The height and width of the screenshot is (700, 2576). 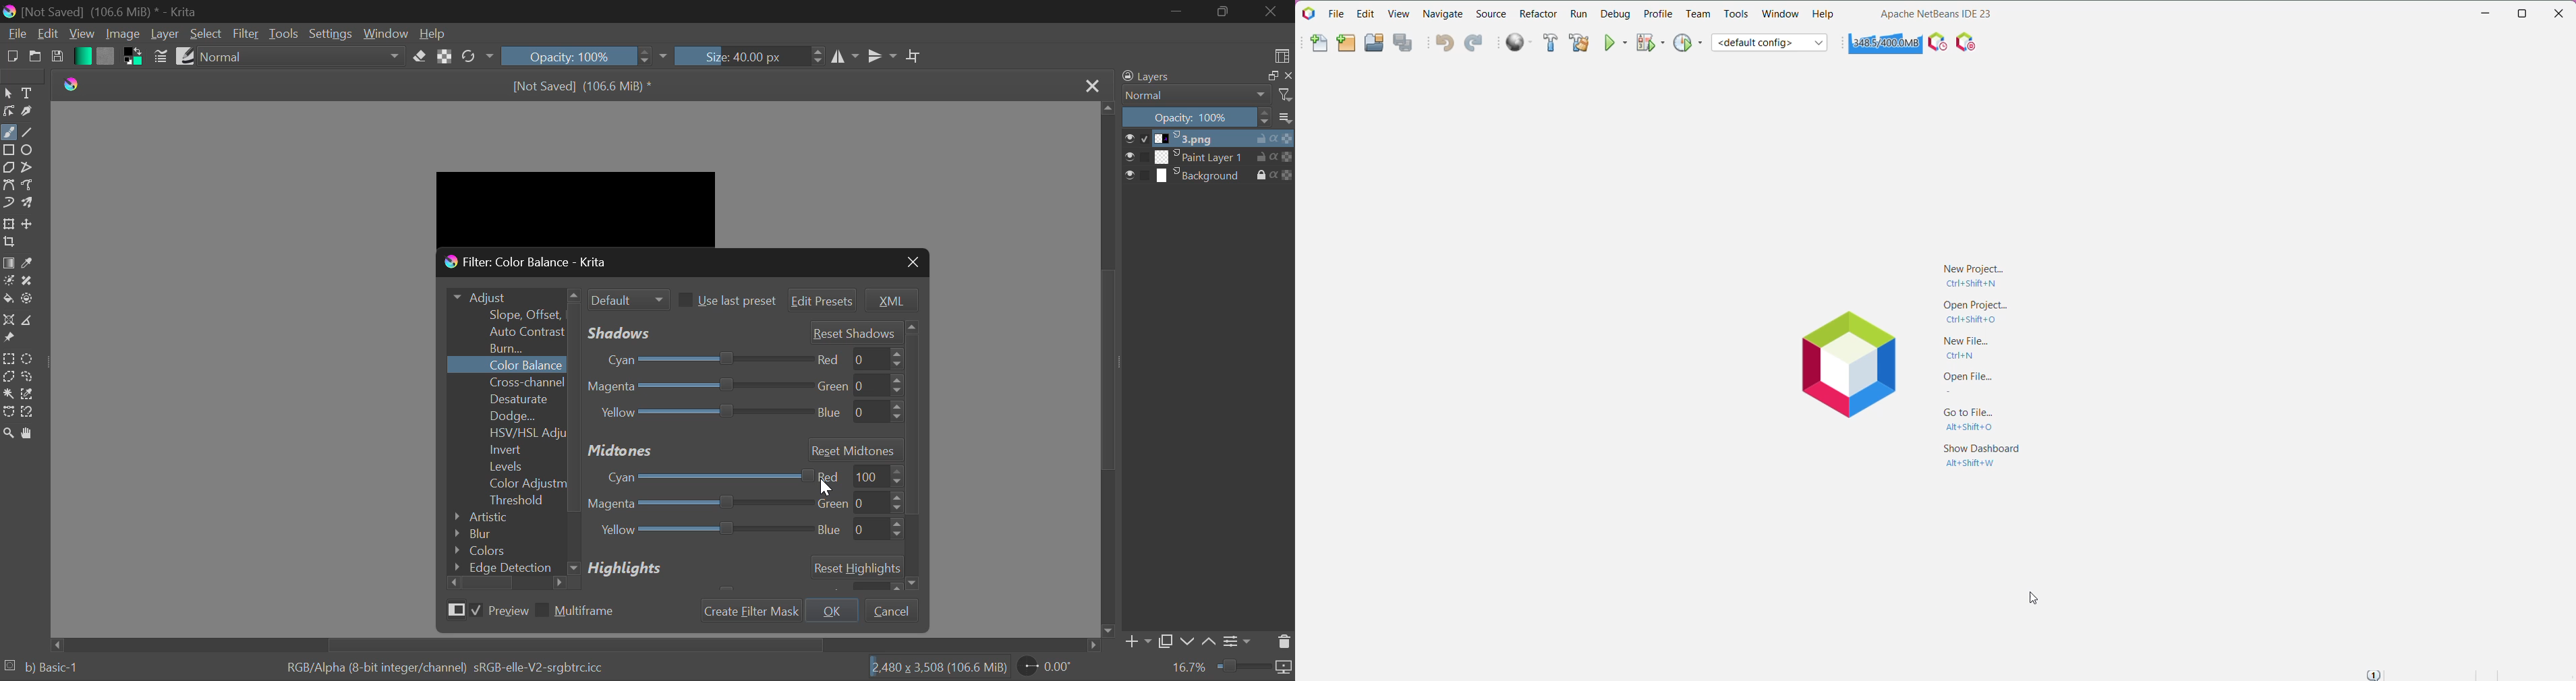 What do you see at coordinates (890, 299) in the screenshot?
I see `XML` at bounding box center [890, 299].